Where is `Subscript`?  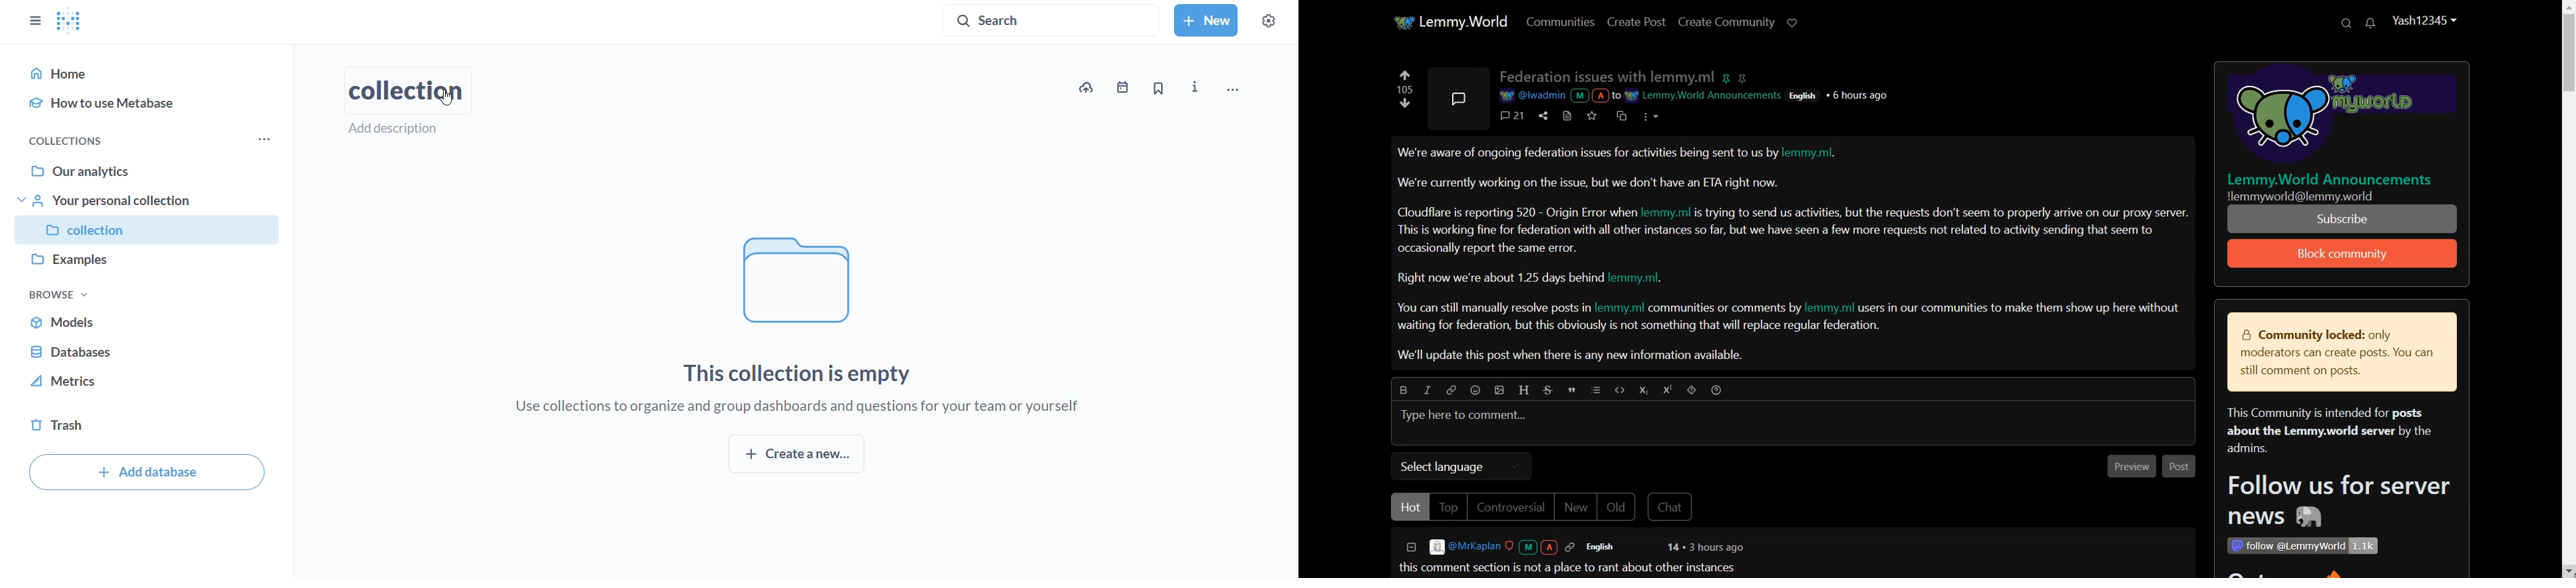 Subscript is located at coordinates (1644, 390).